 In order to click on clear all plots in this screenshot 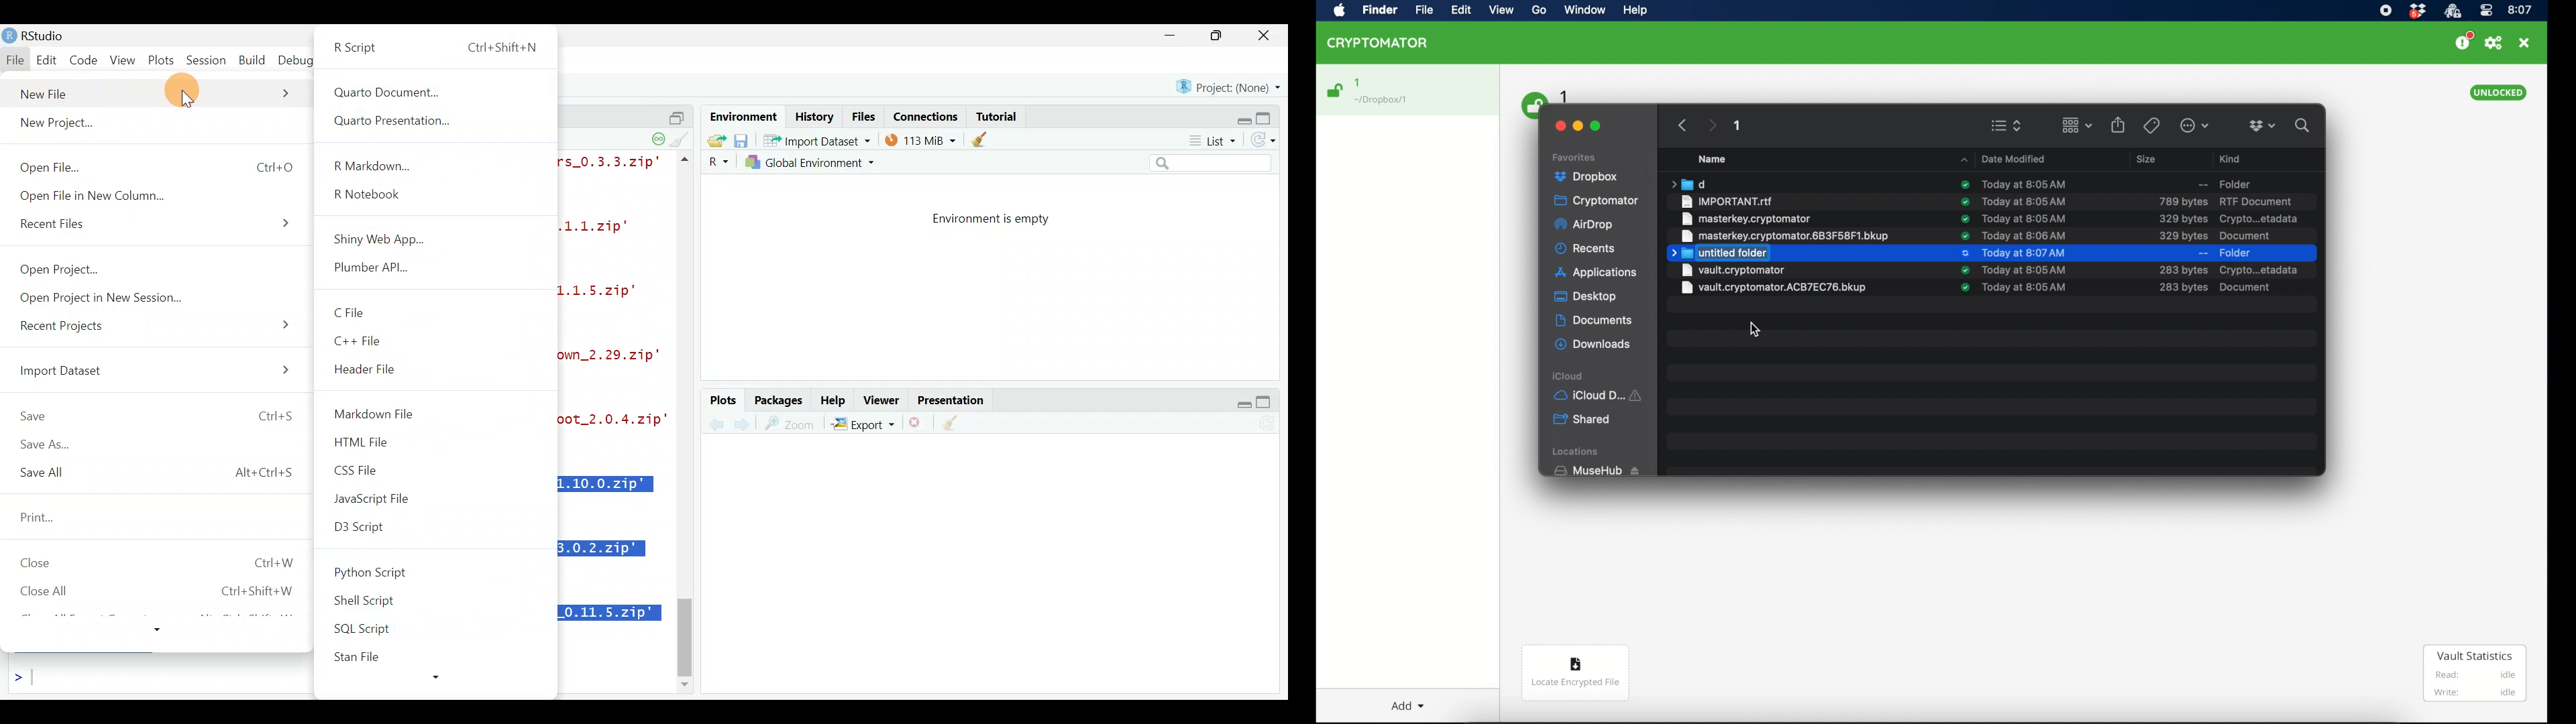, I will do `click(958, 425)`.